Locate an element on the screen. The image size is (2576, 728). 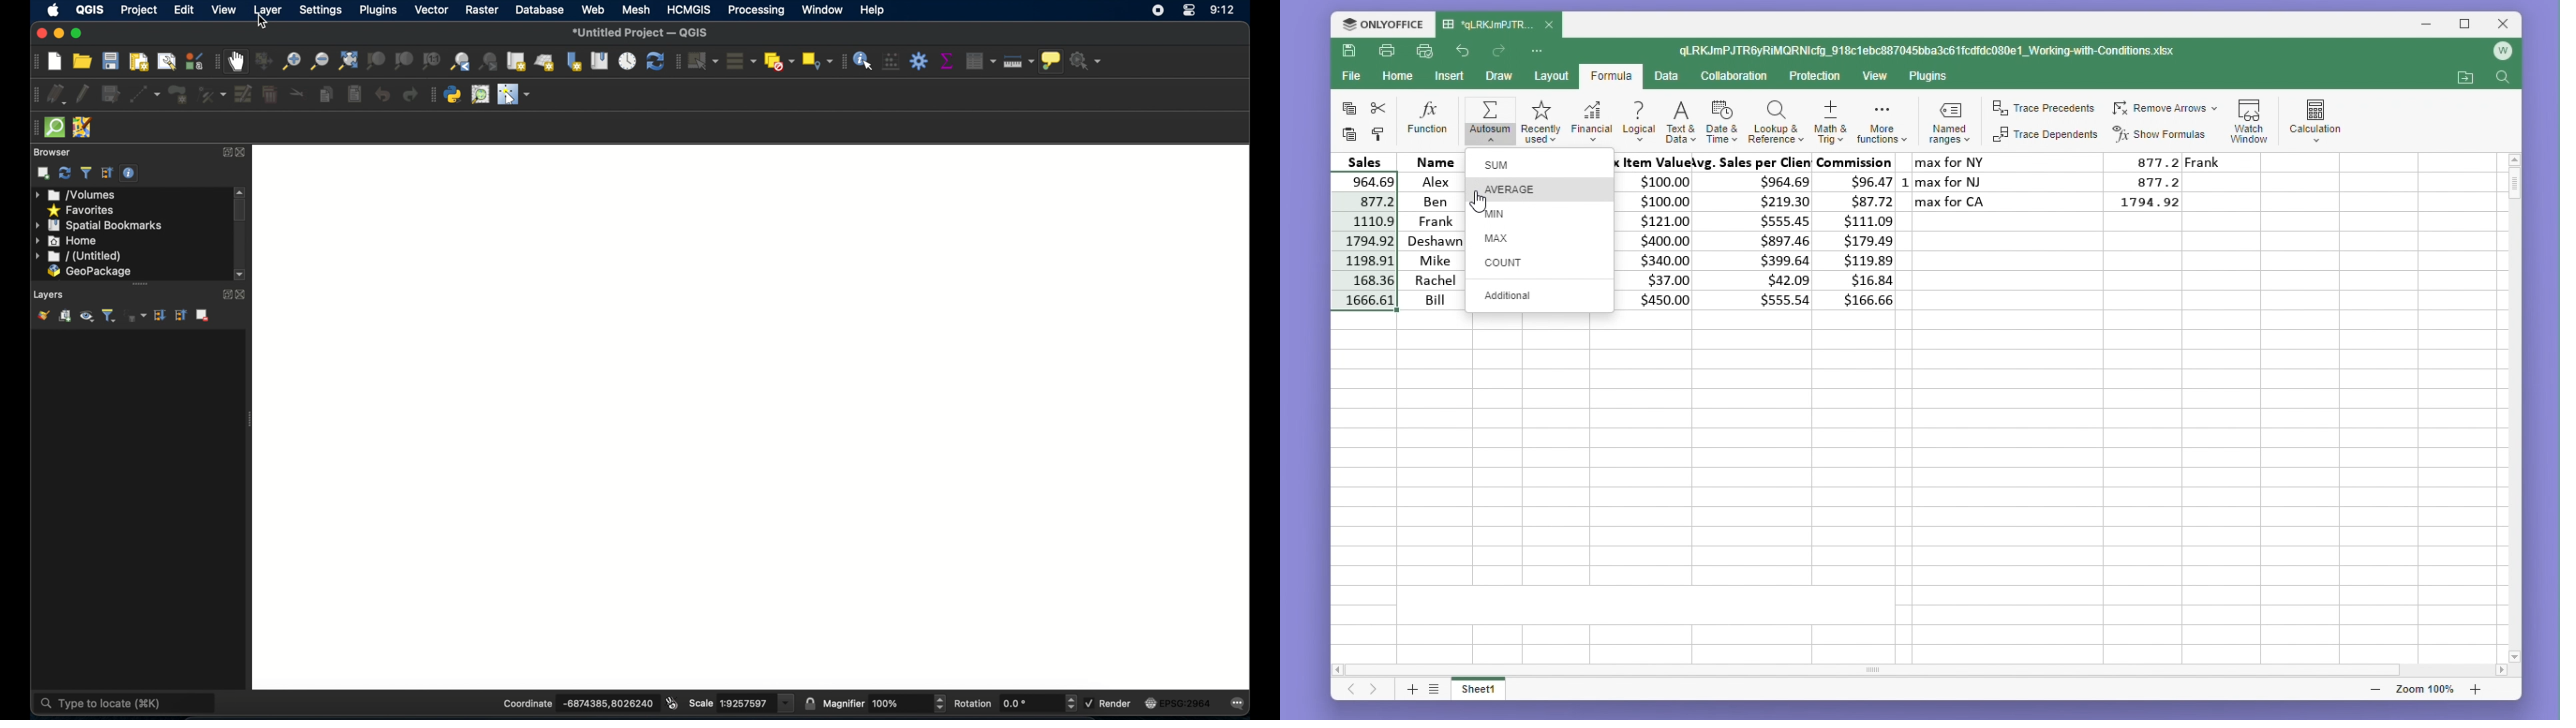
refresh is located at coordinates (65, 173).